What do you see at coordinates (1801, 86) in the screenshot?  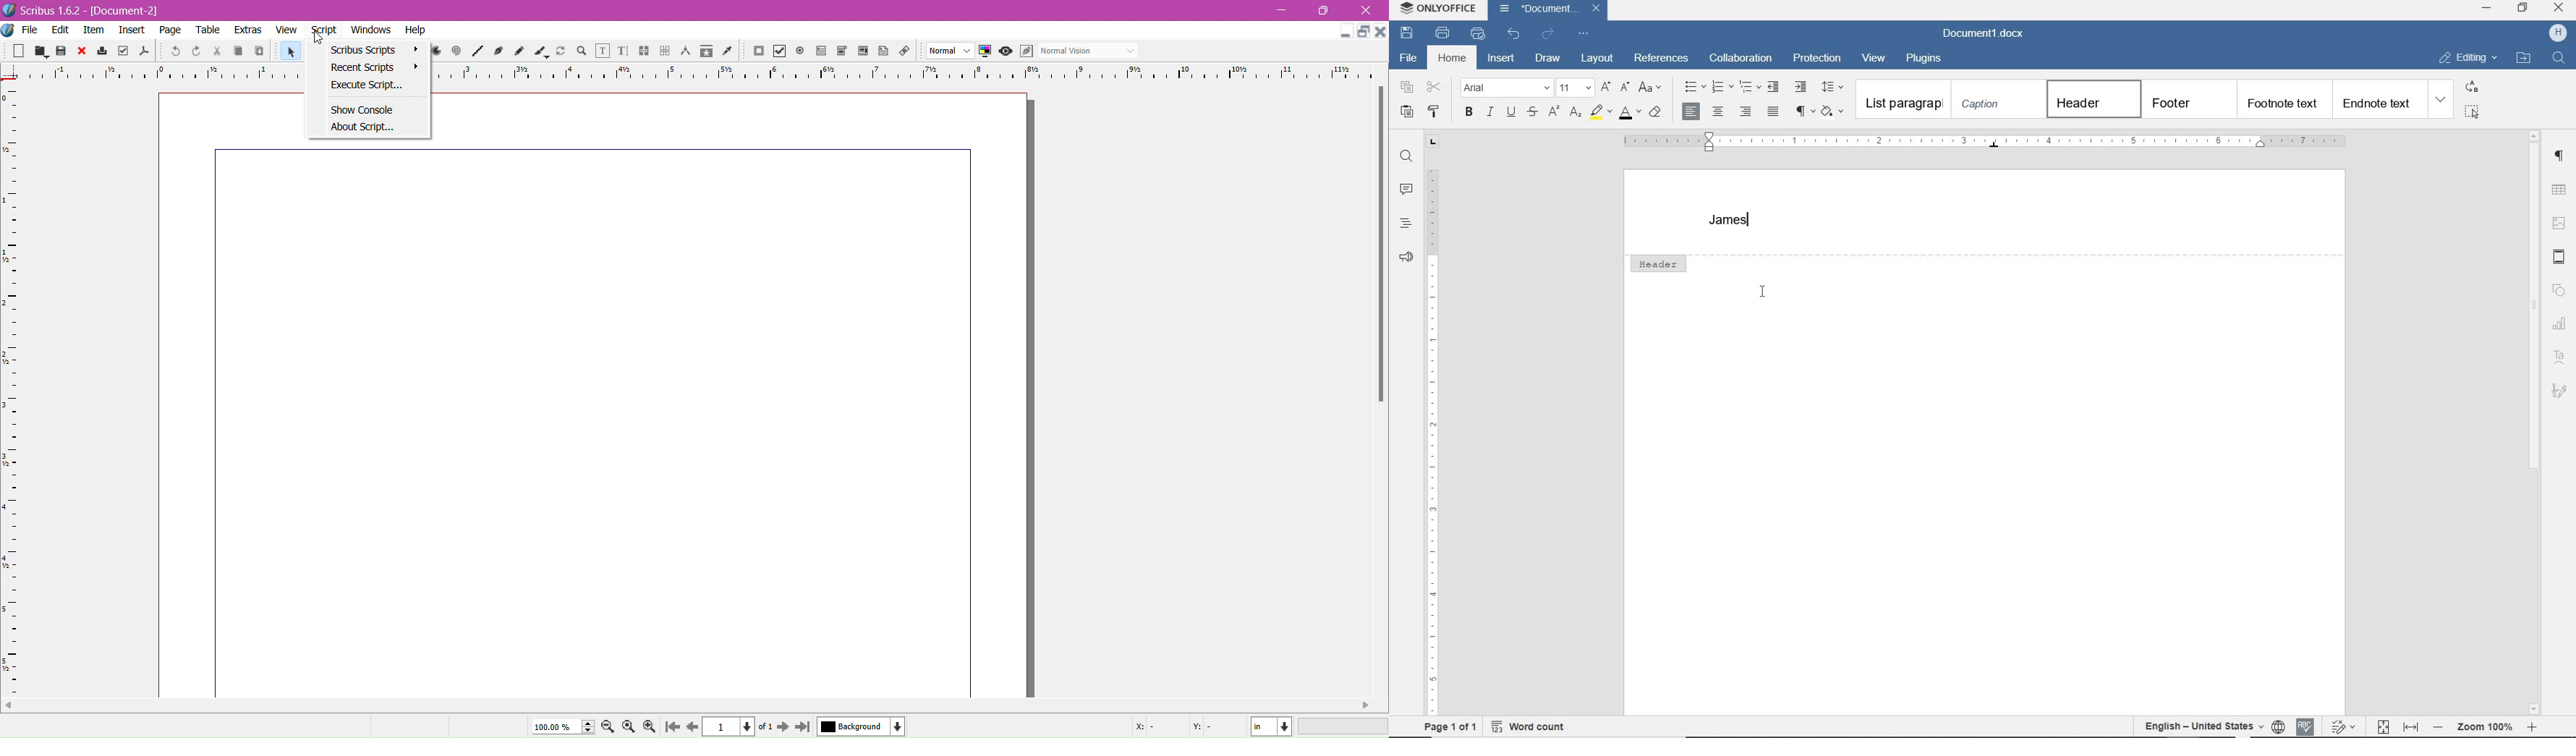 I see `increase indent` at bounding box center [1801, 86].